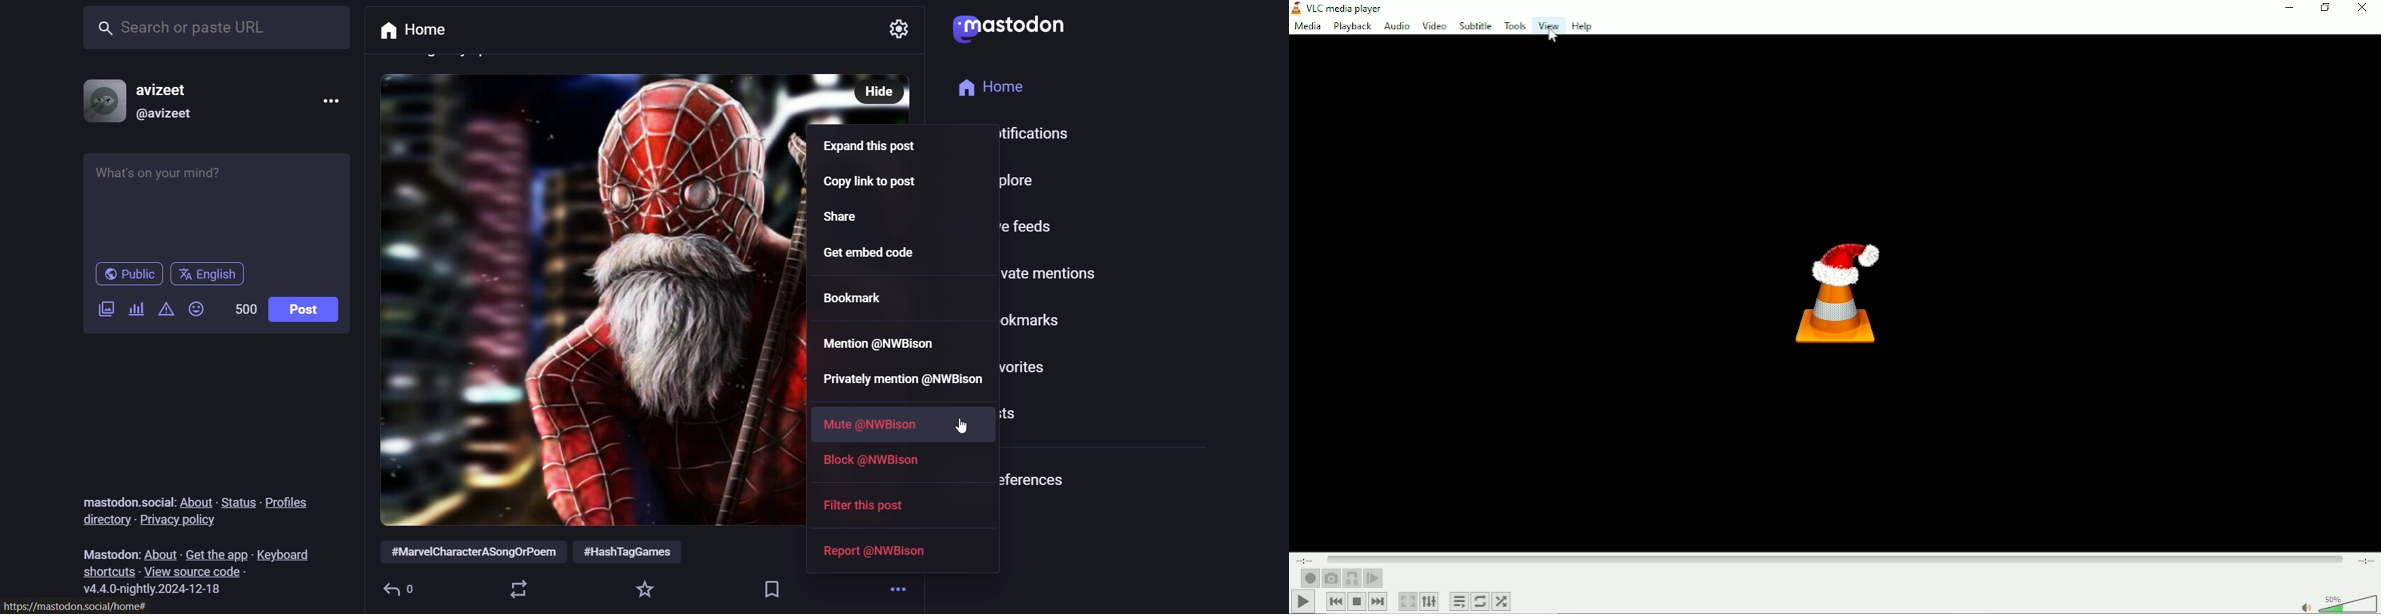 This screenshot has width=2408, height=616. Describe the element at coordinates (1297, 8) in the screenshot. I see `vlc logo` at that location.